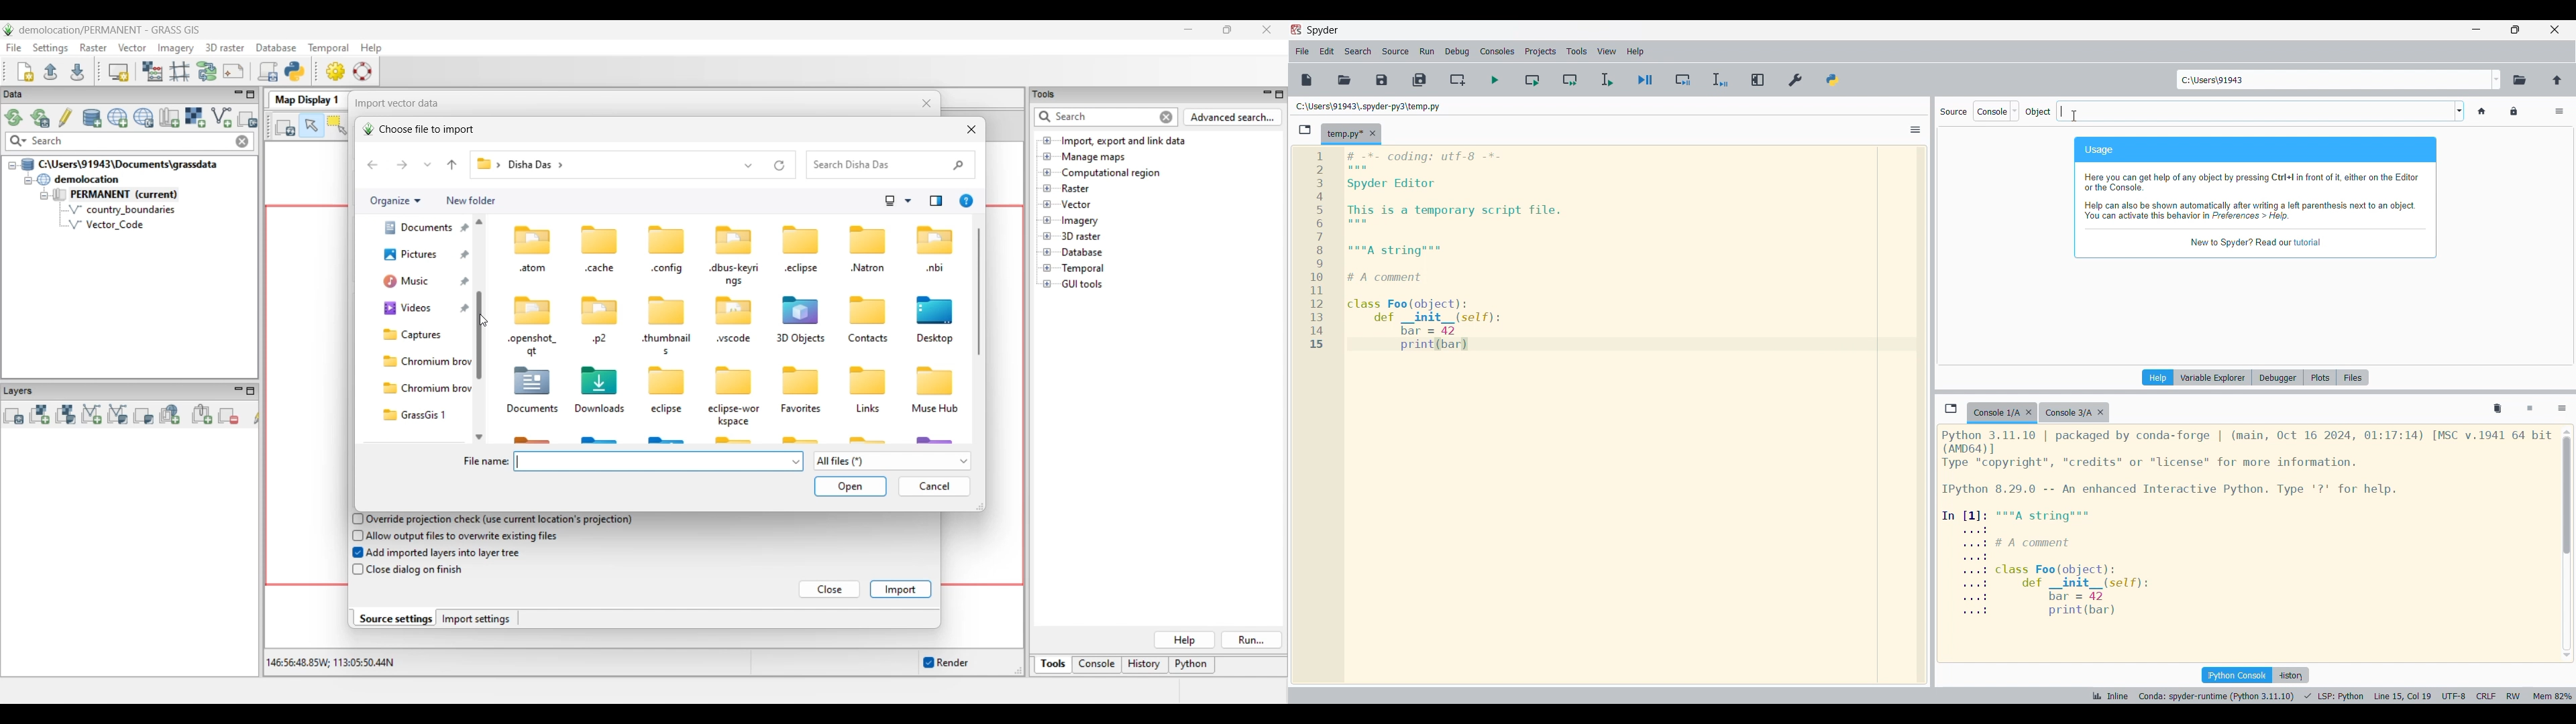  Describe the element at coordinates (2530, 409) in the screenshot. I see `Interrupt kernel` at that location.